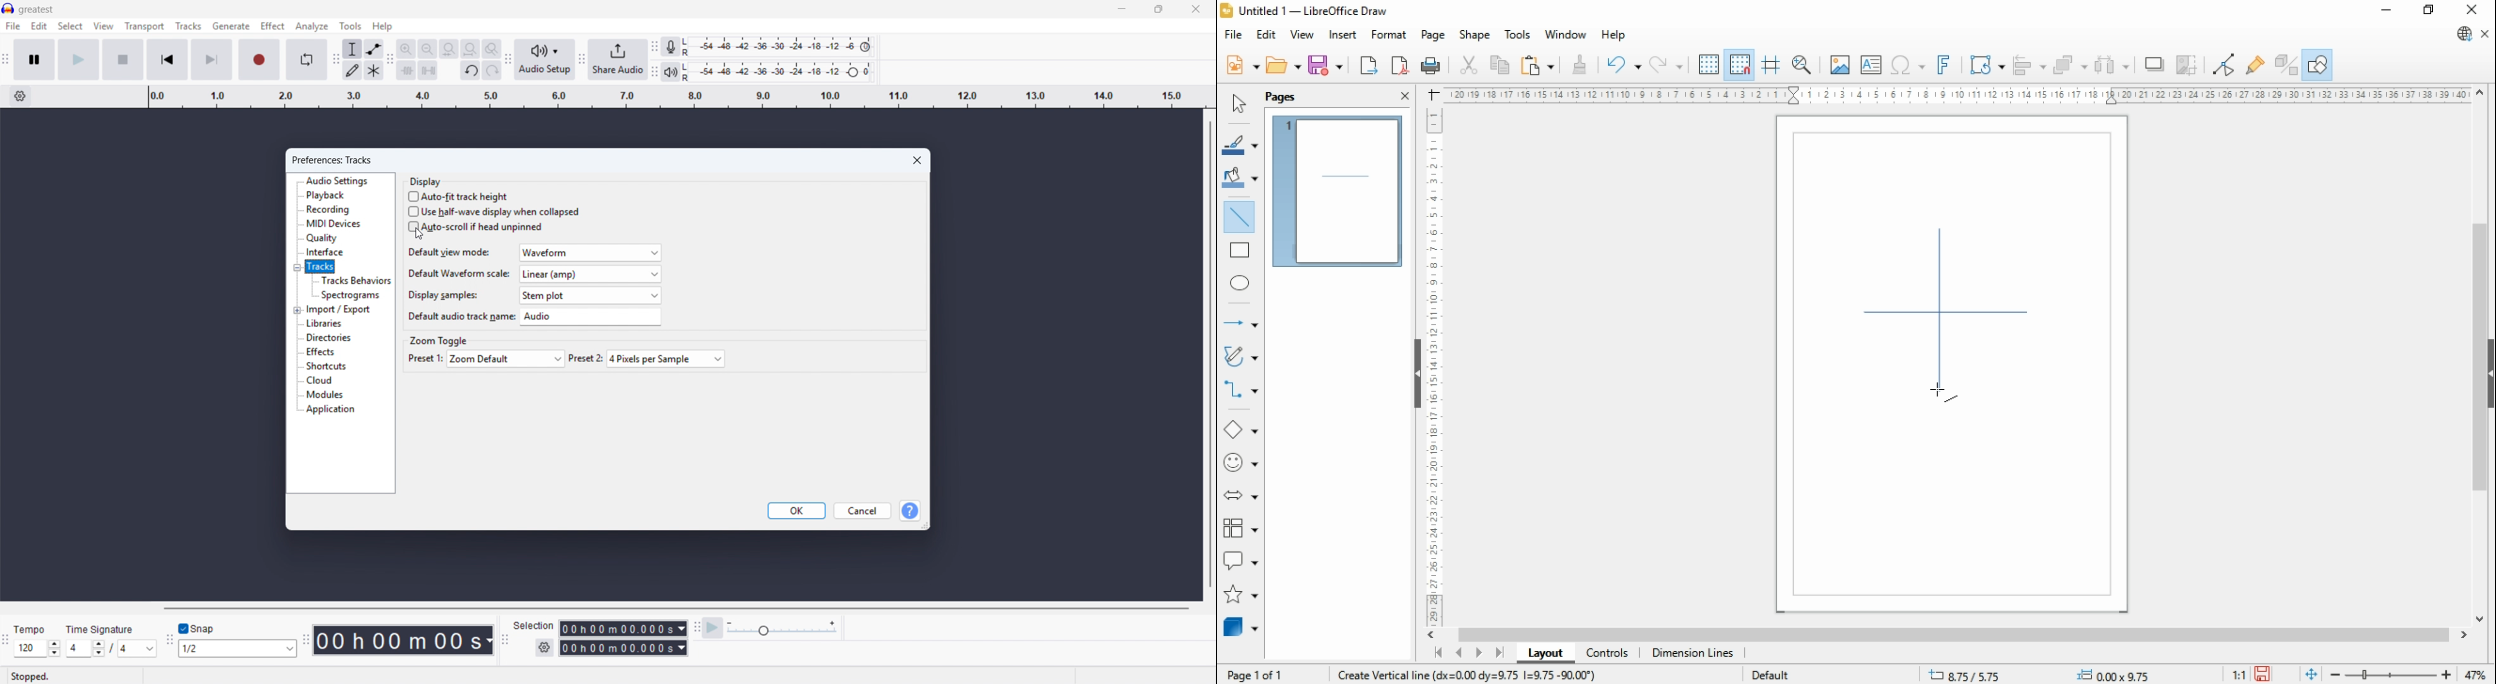  Describe the element at coordinates (1538, 64) in the screenshot. I see `paste` at that location.